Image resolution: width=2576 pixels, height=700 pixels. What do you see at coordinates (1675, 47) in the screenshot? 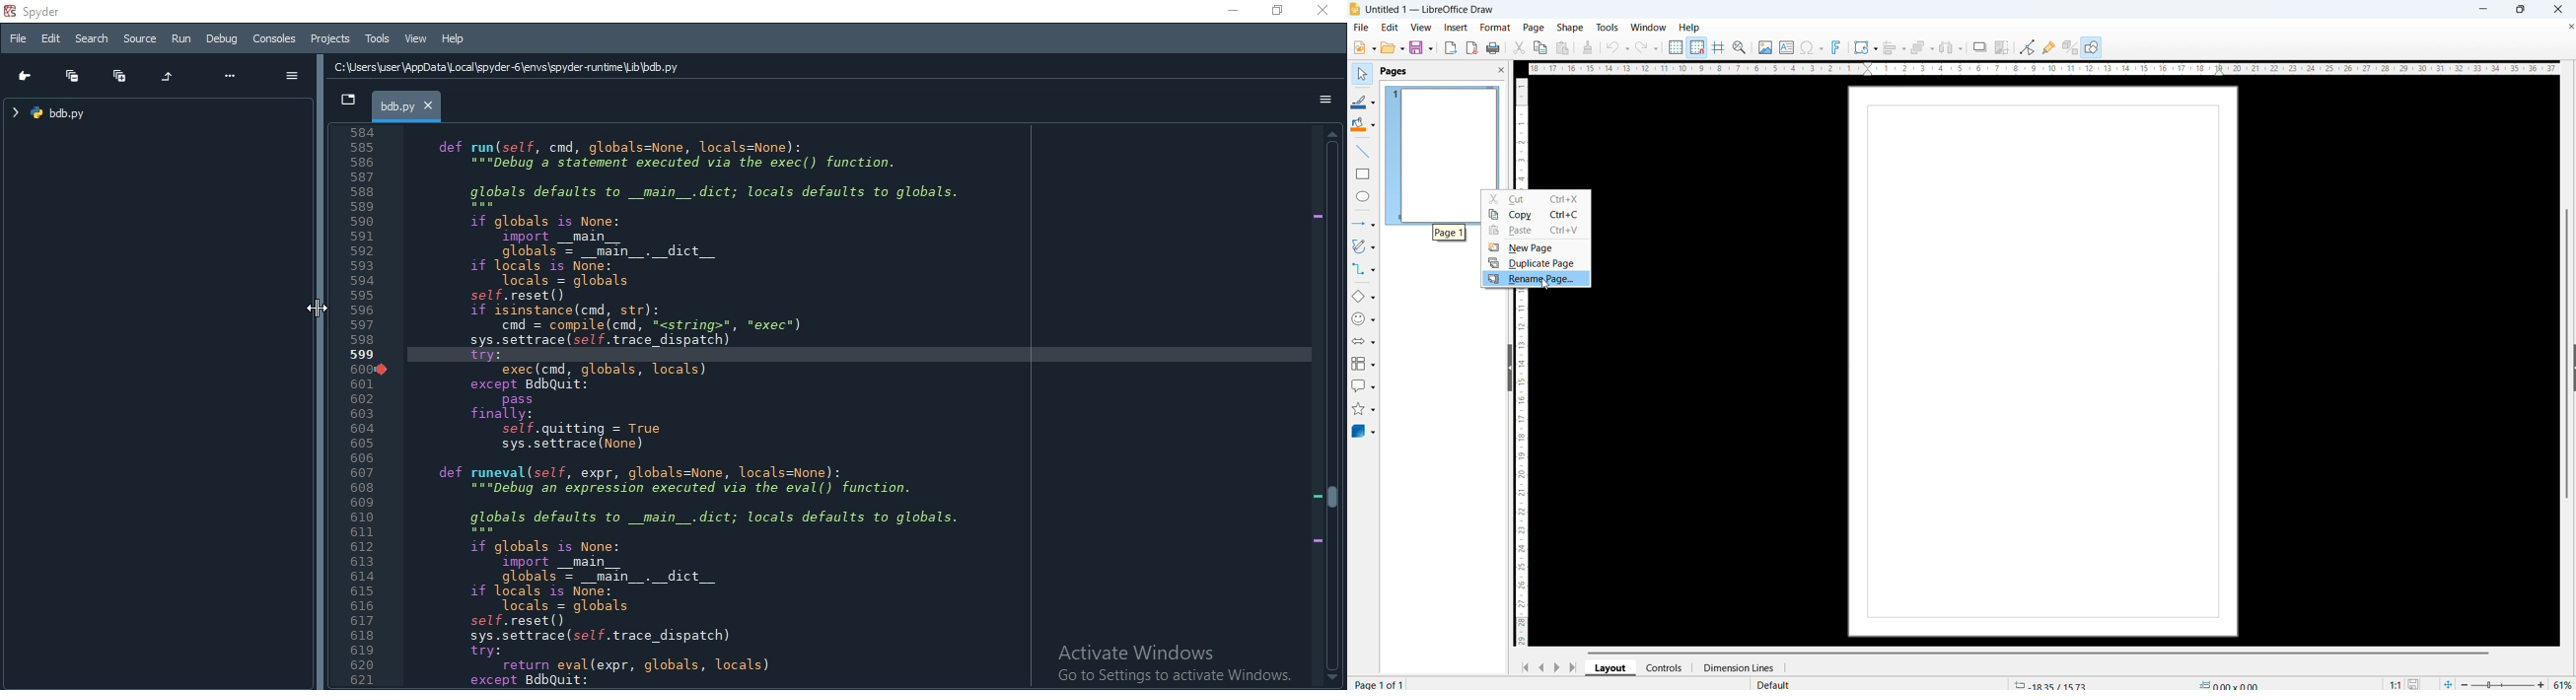
I see `display grid` at bounding box center [1675, 47].